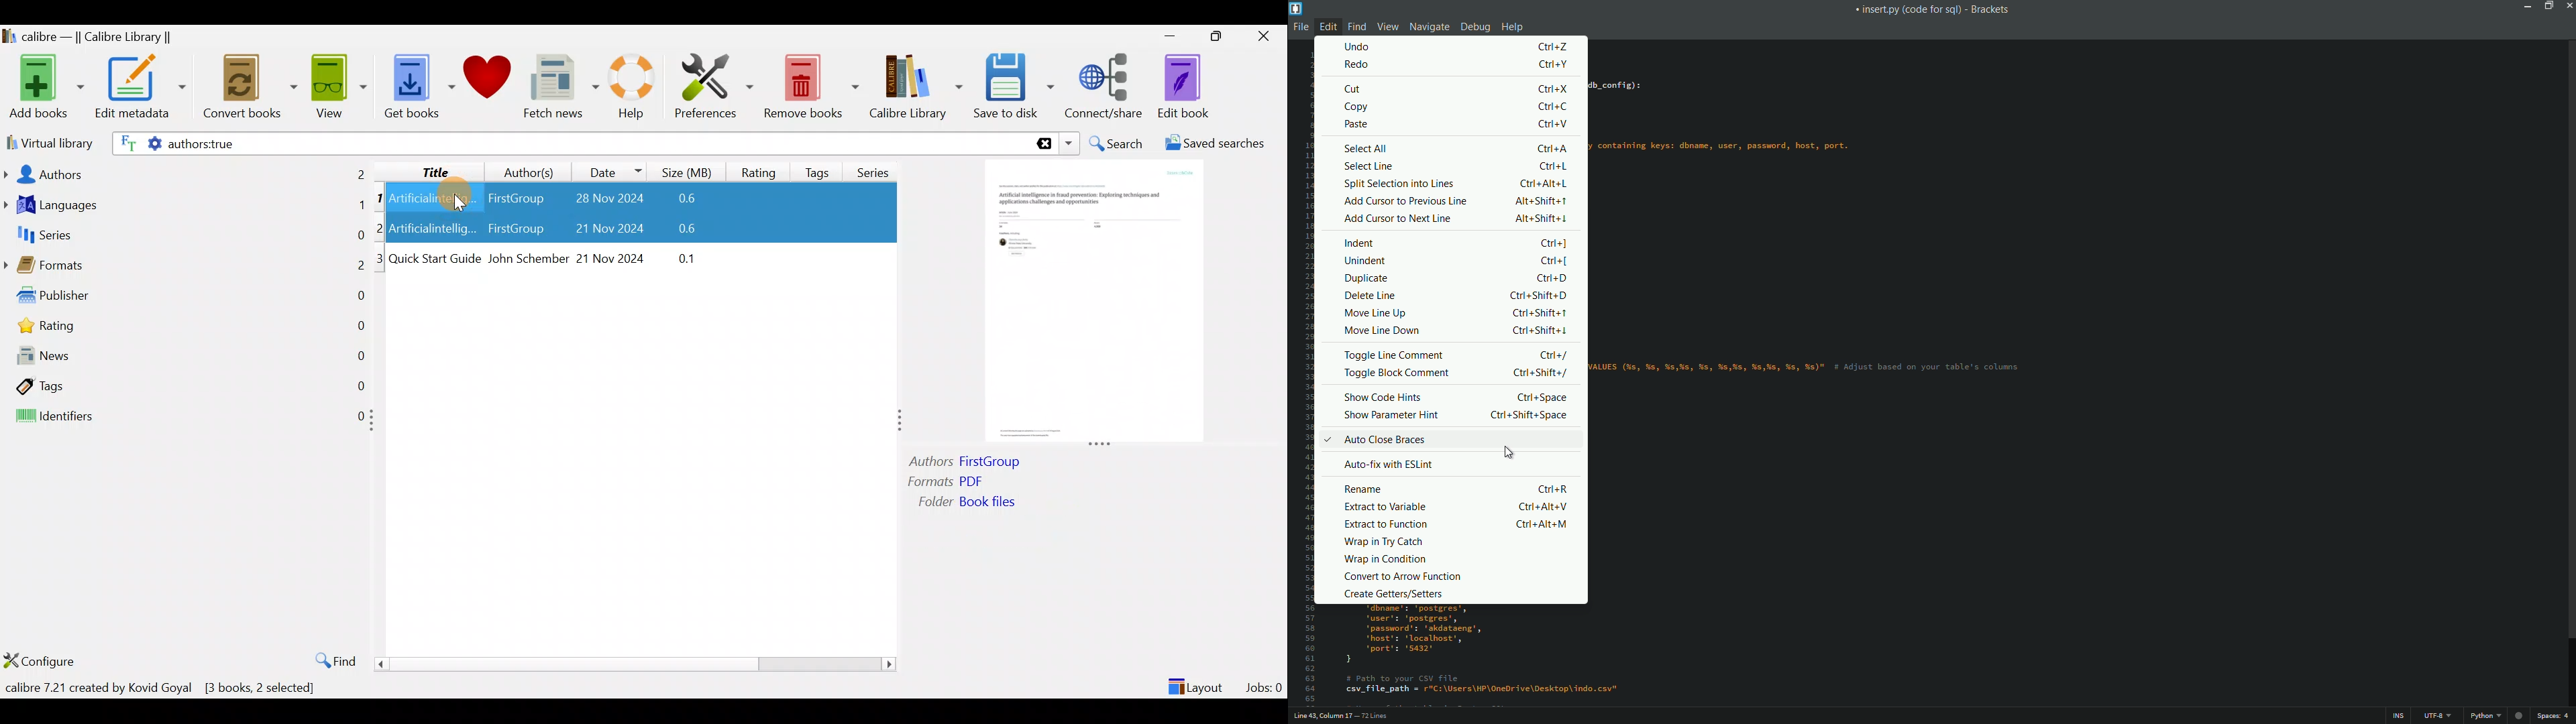  I want to click on help menu, so click(1513, 28).